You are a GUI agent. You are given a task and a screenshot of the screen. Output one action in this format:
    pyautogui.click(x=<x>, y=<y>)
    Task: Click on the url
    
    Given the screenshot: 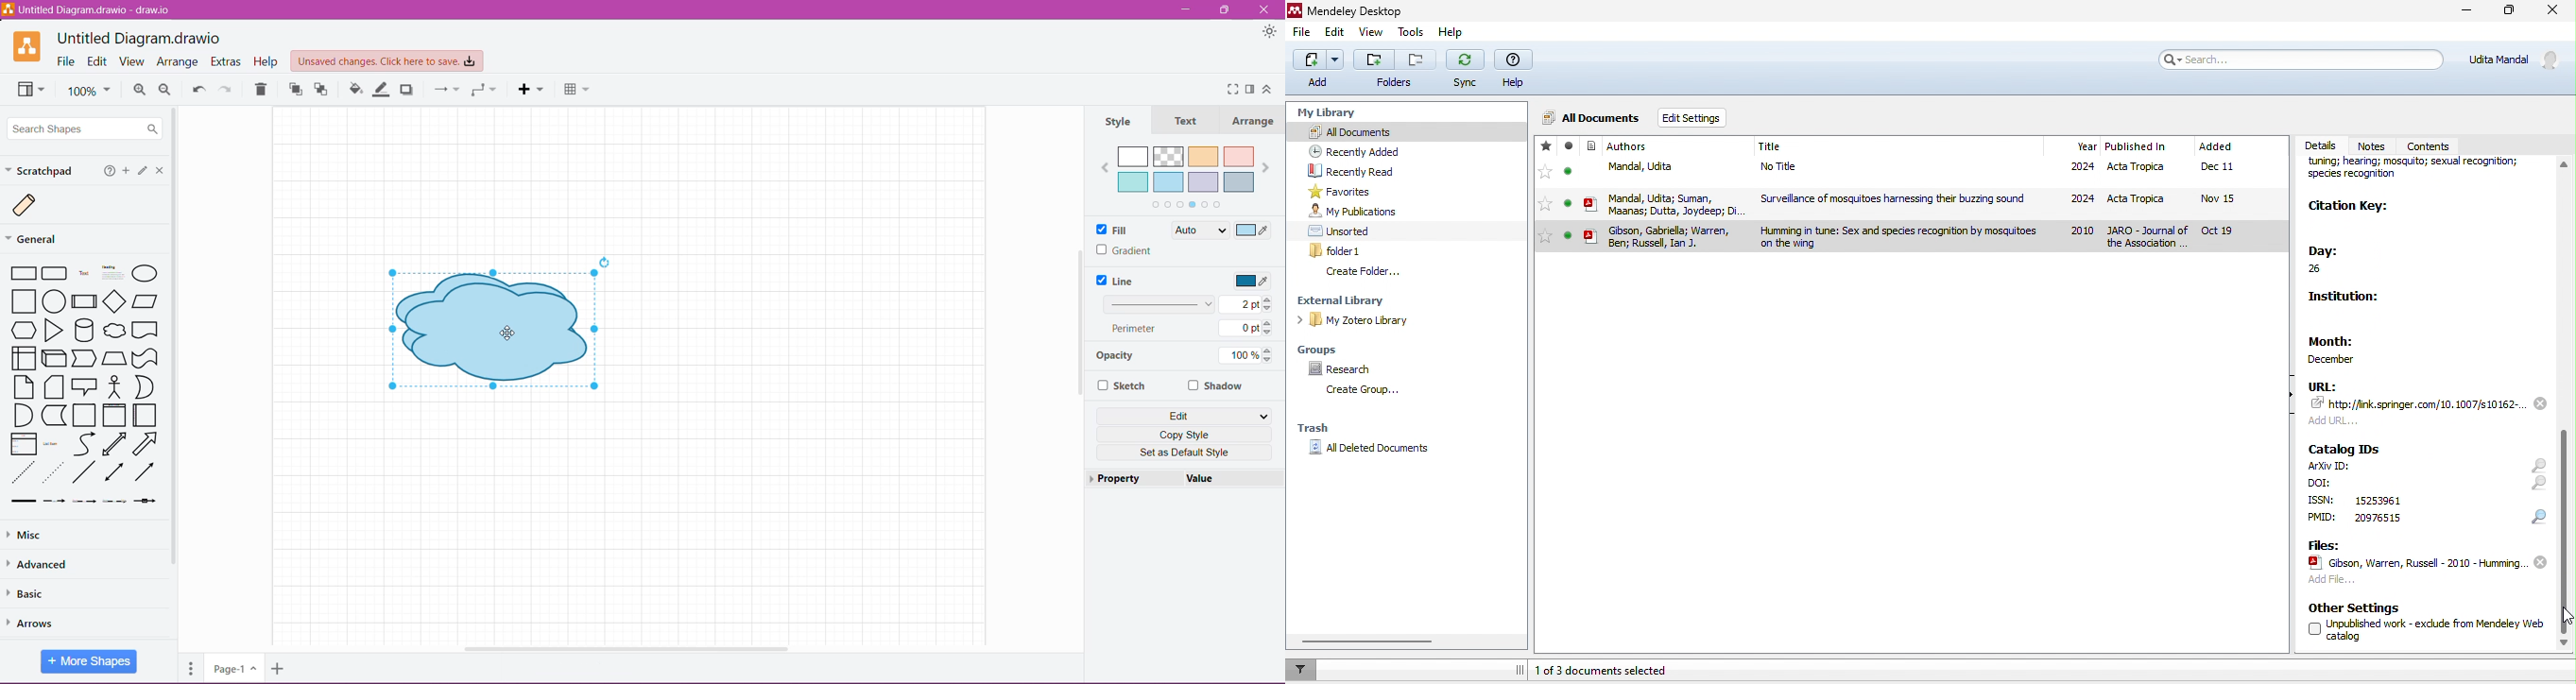 What is the action you would take?
    pyautogui.click(x=2323, y=385)
    